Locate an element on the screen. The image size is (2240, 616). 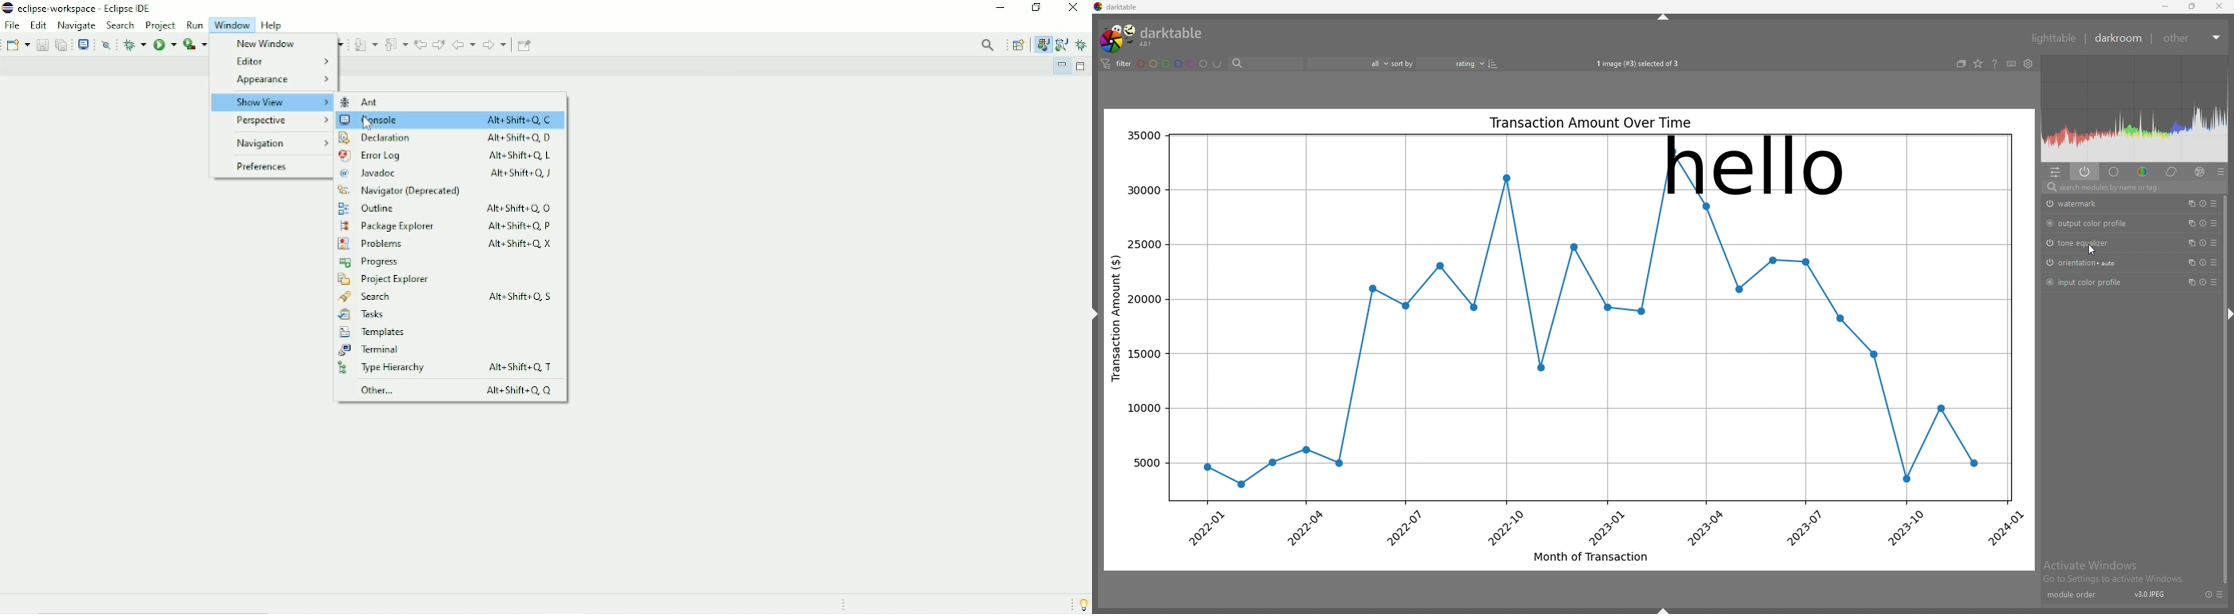
change type of overlays is located at coordinates (1979, 63).